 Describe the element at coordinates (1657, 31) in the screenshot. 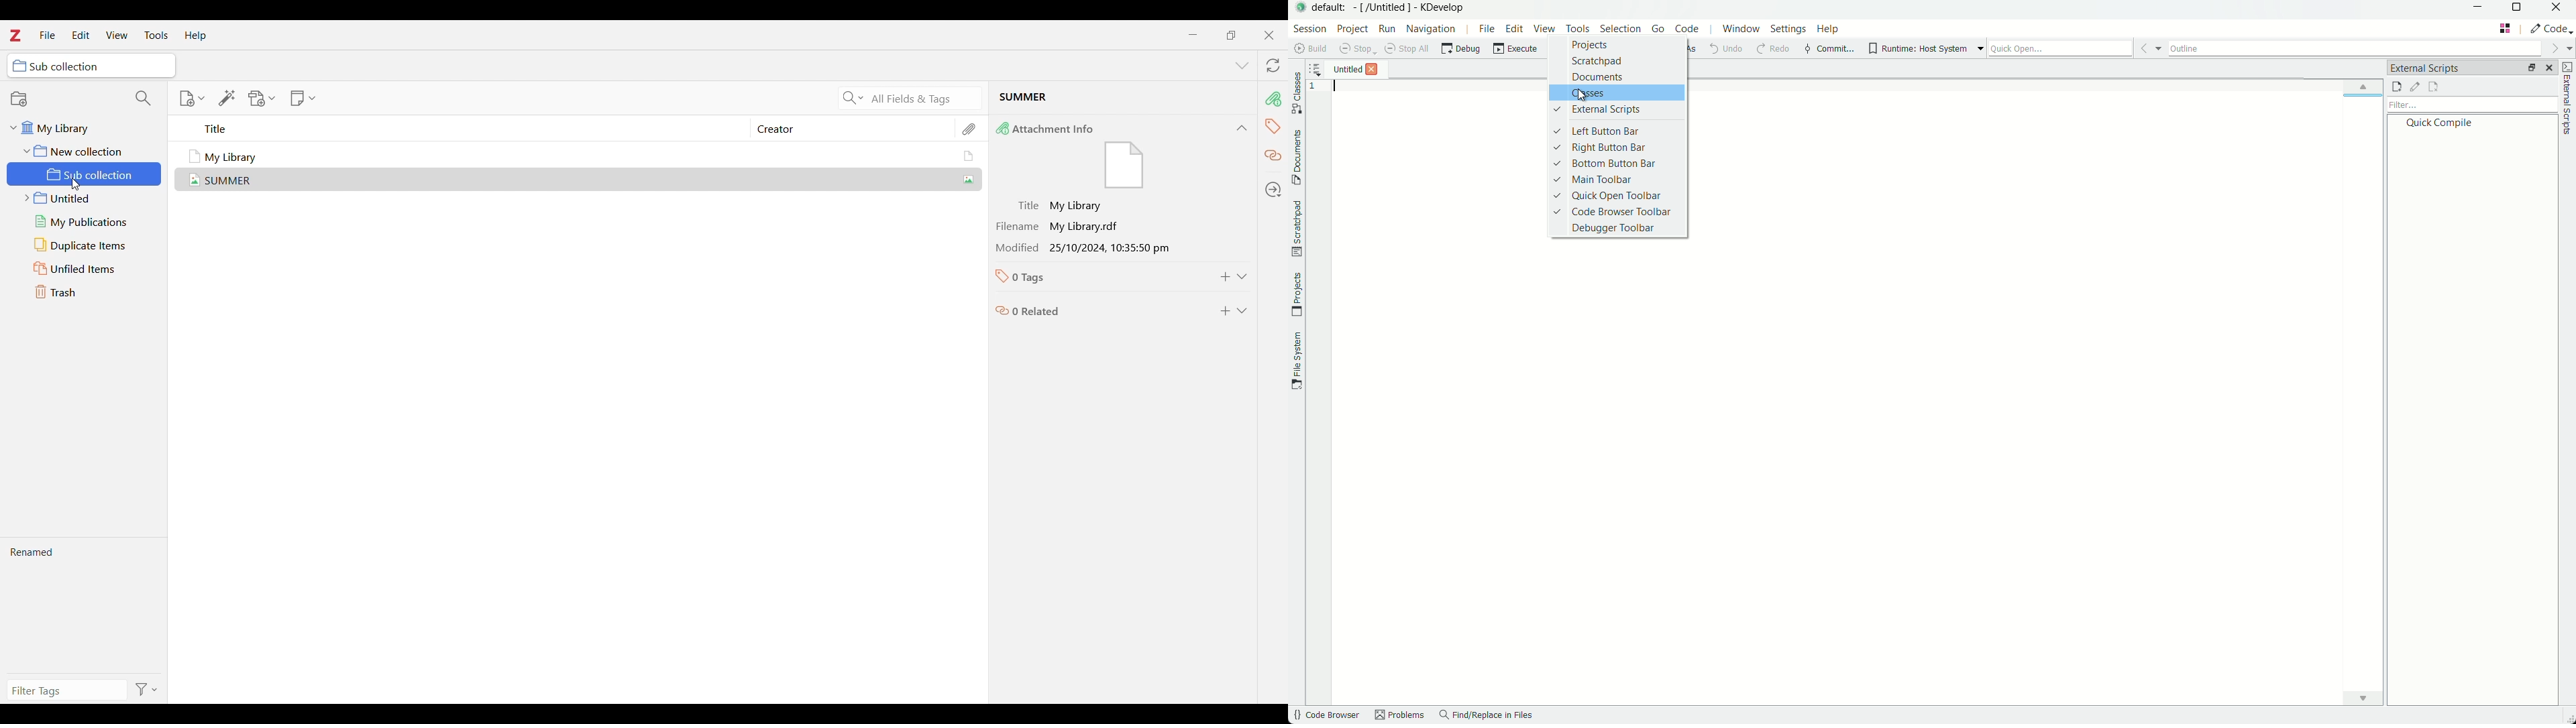

I see `go` at that location.